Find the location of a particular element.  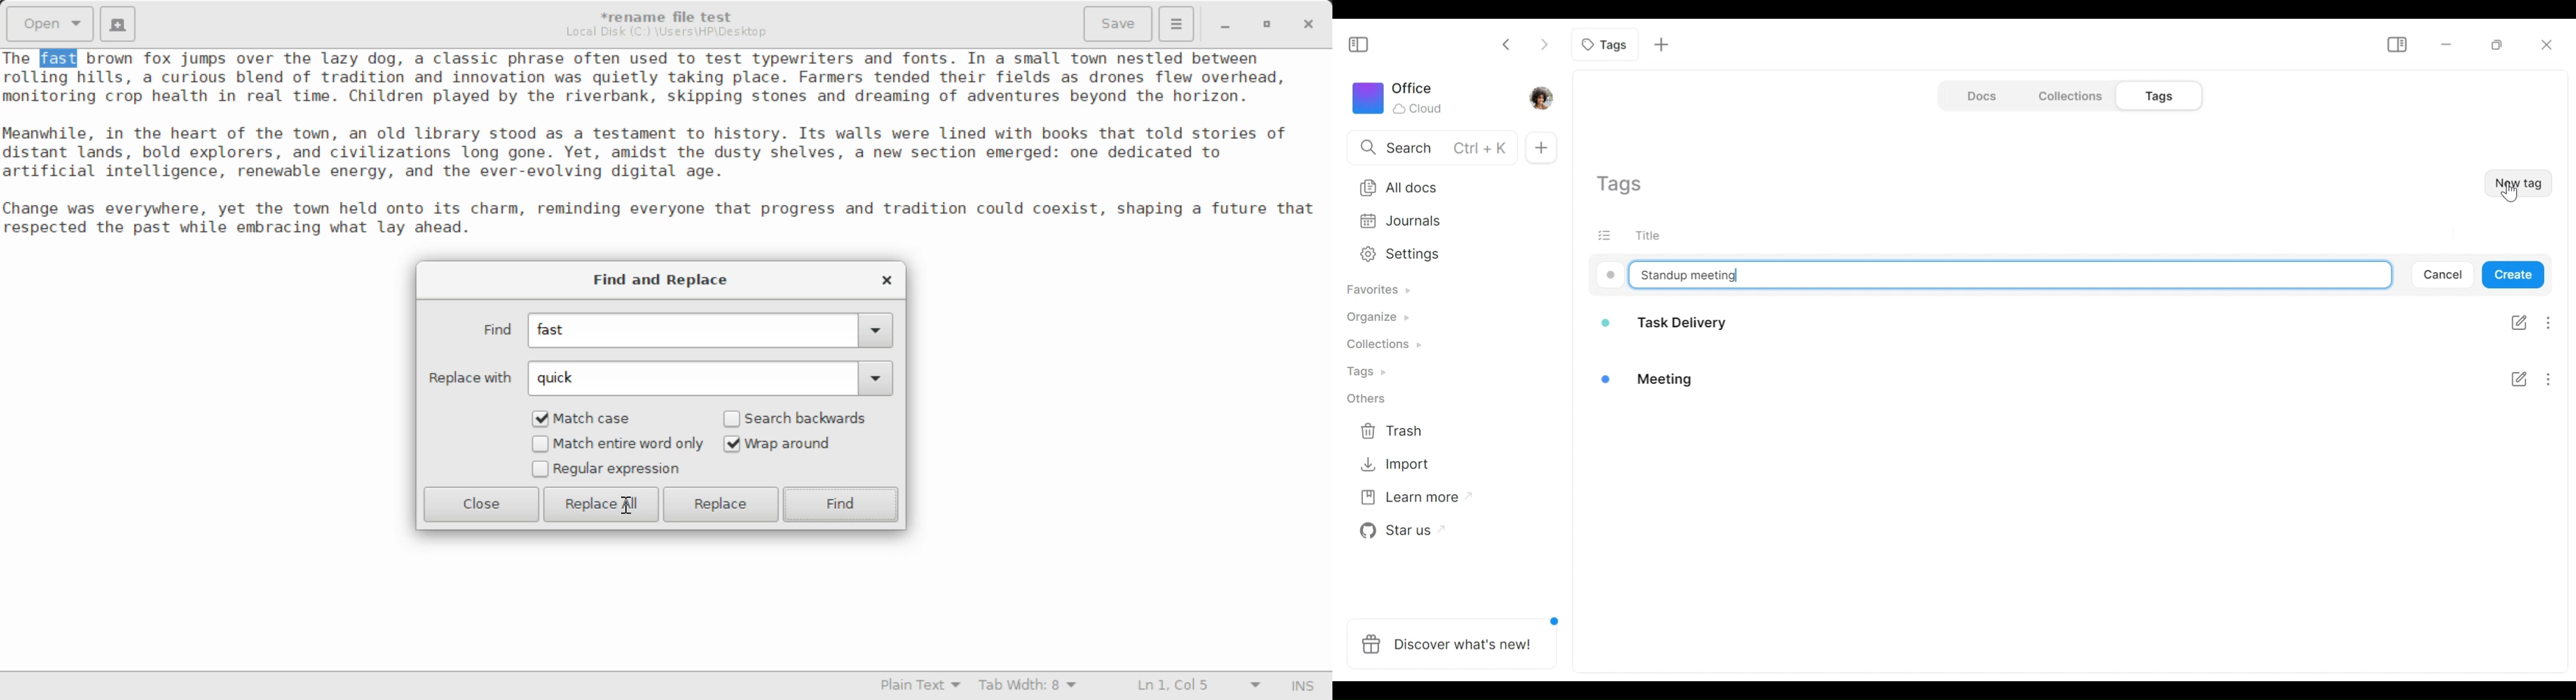

Journal is located at coordinates (1446, 224).